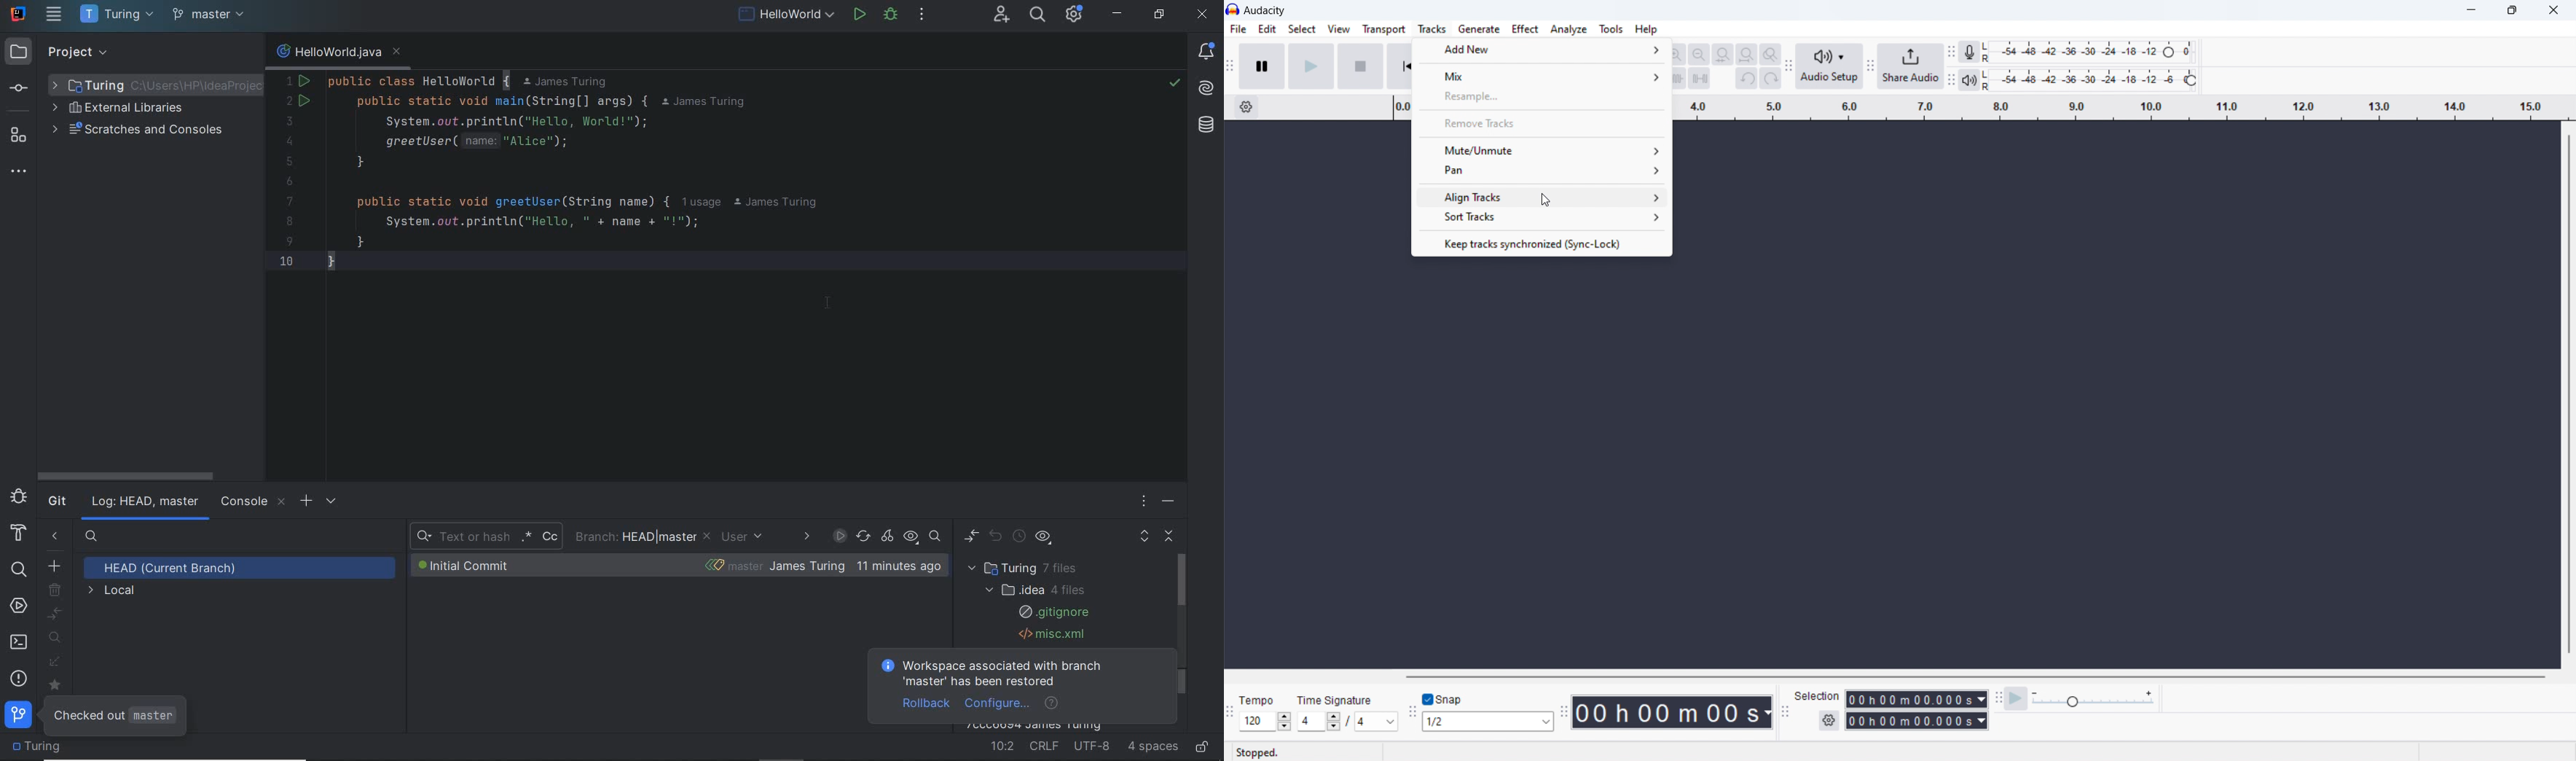 This screenshot has width=2576, height=784. I want to click on play at speed, so click(2018, 698).